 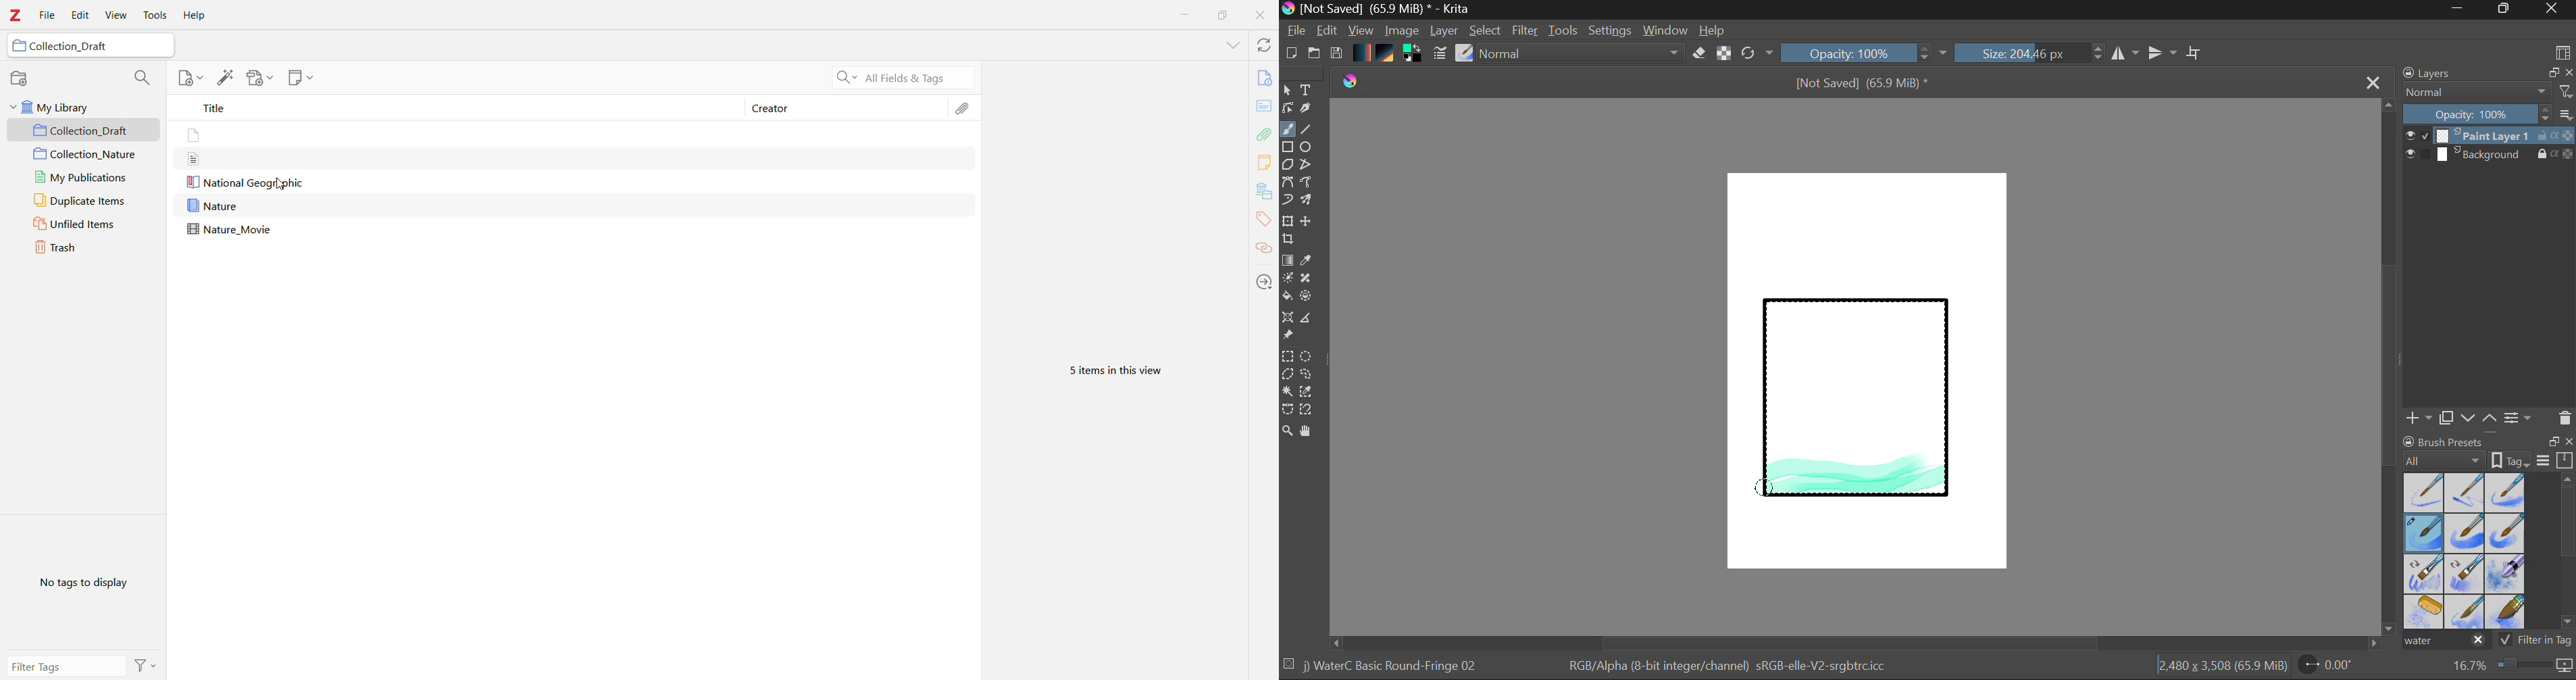 I want to click on Save, so click(x=1336, y=54).